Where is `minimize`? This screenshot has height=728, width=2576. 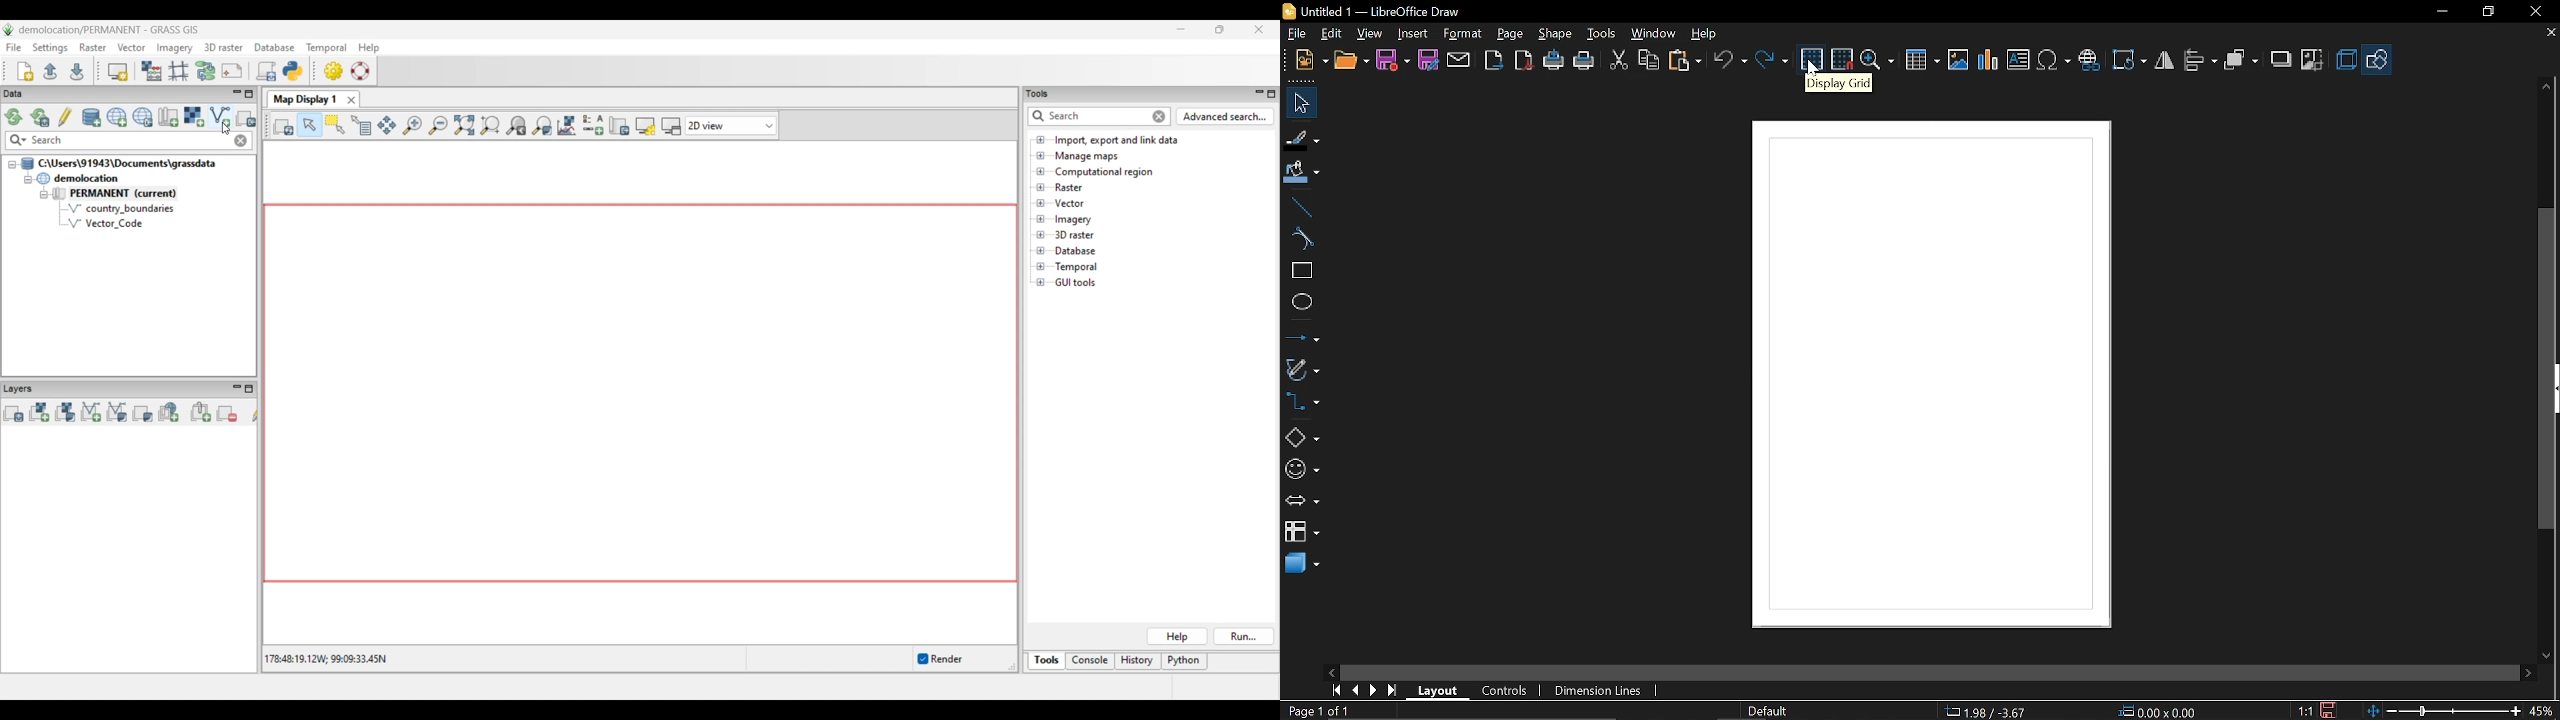 minimize is located at coordinates (2440, 12).